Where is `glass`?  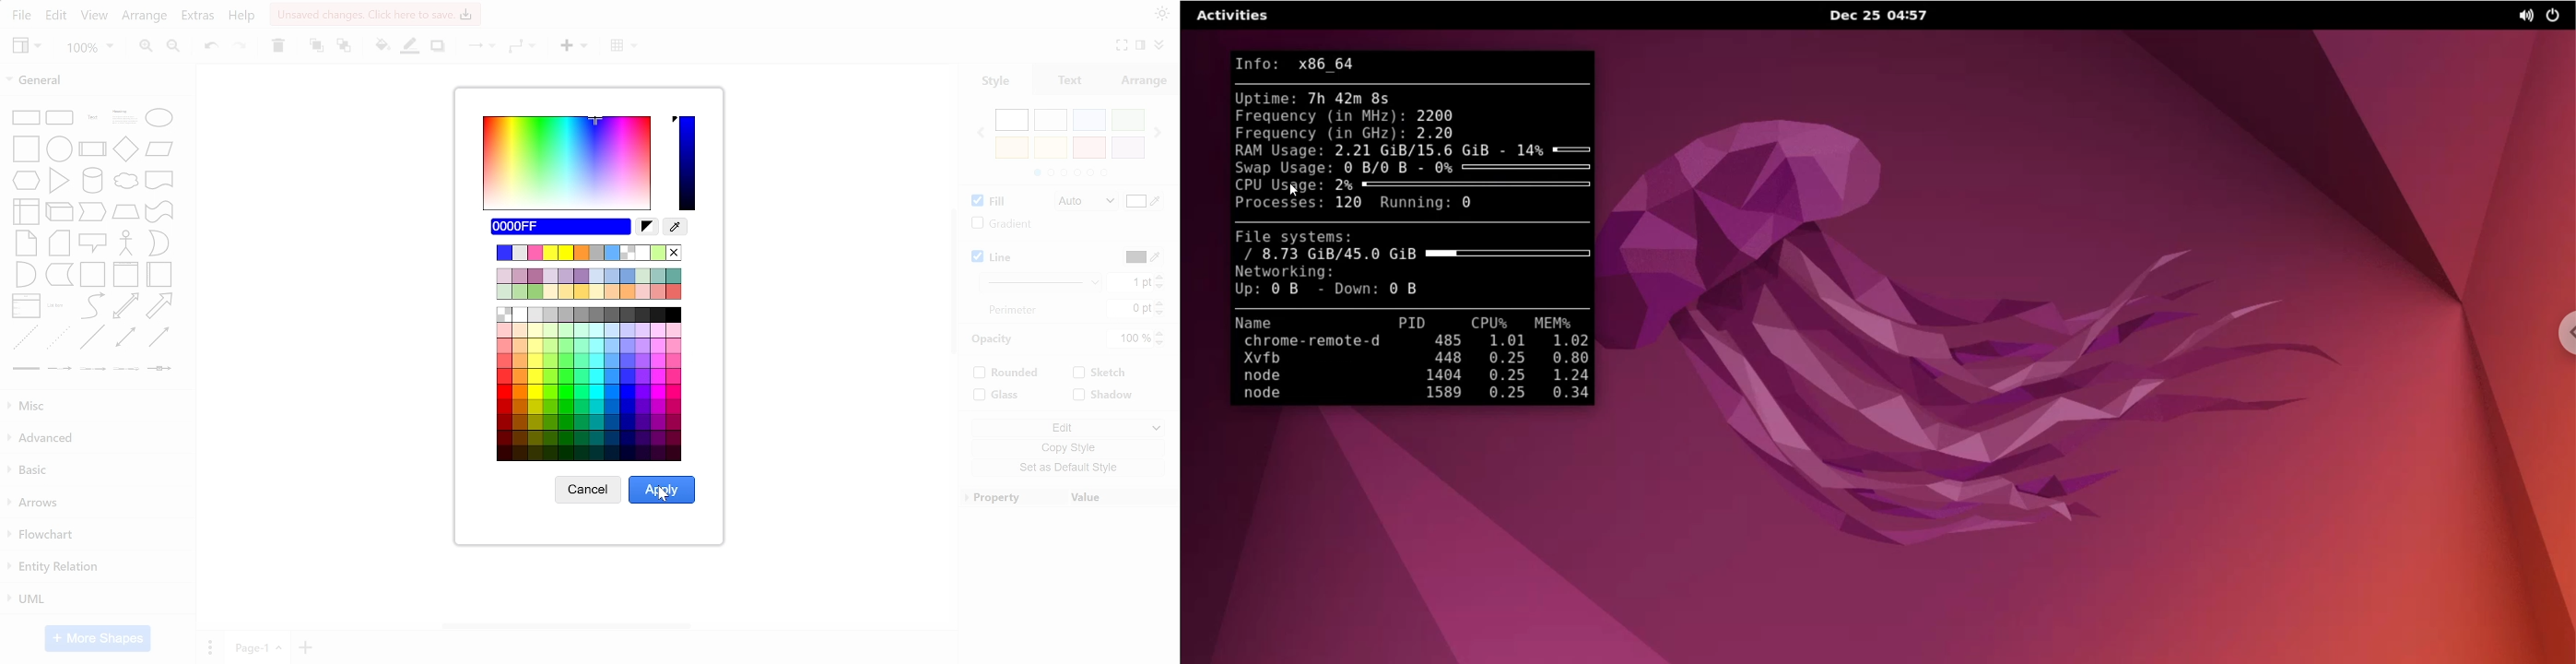 glass is located at coordinates (998, 395).